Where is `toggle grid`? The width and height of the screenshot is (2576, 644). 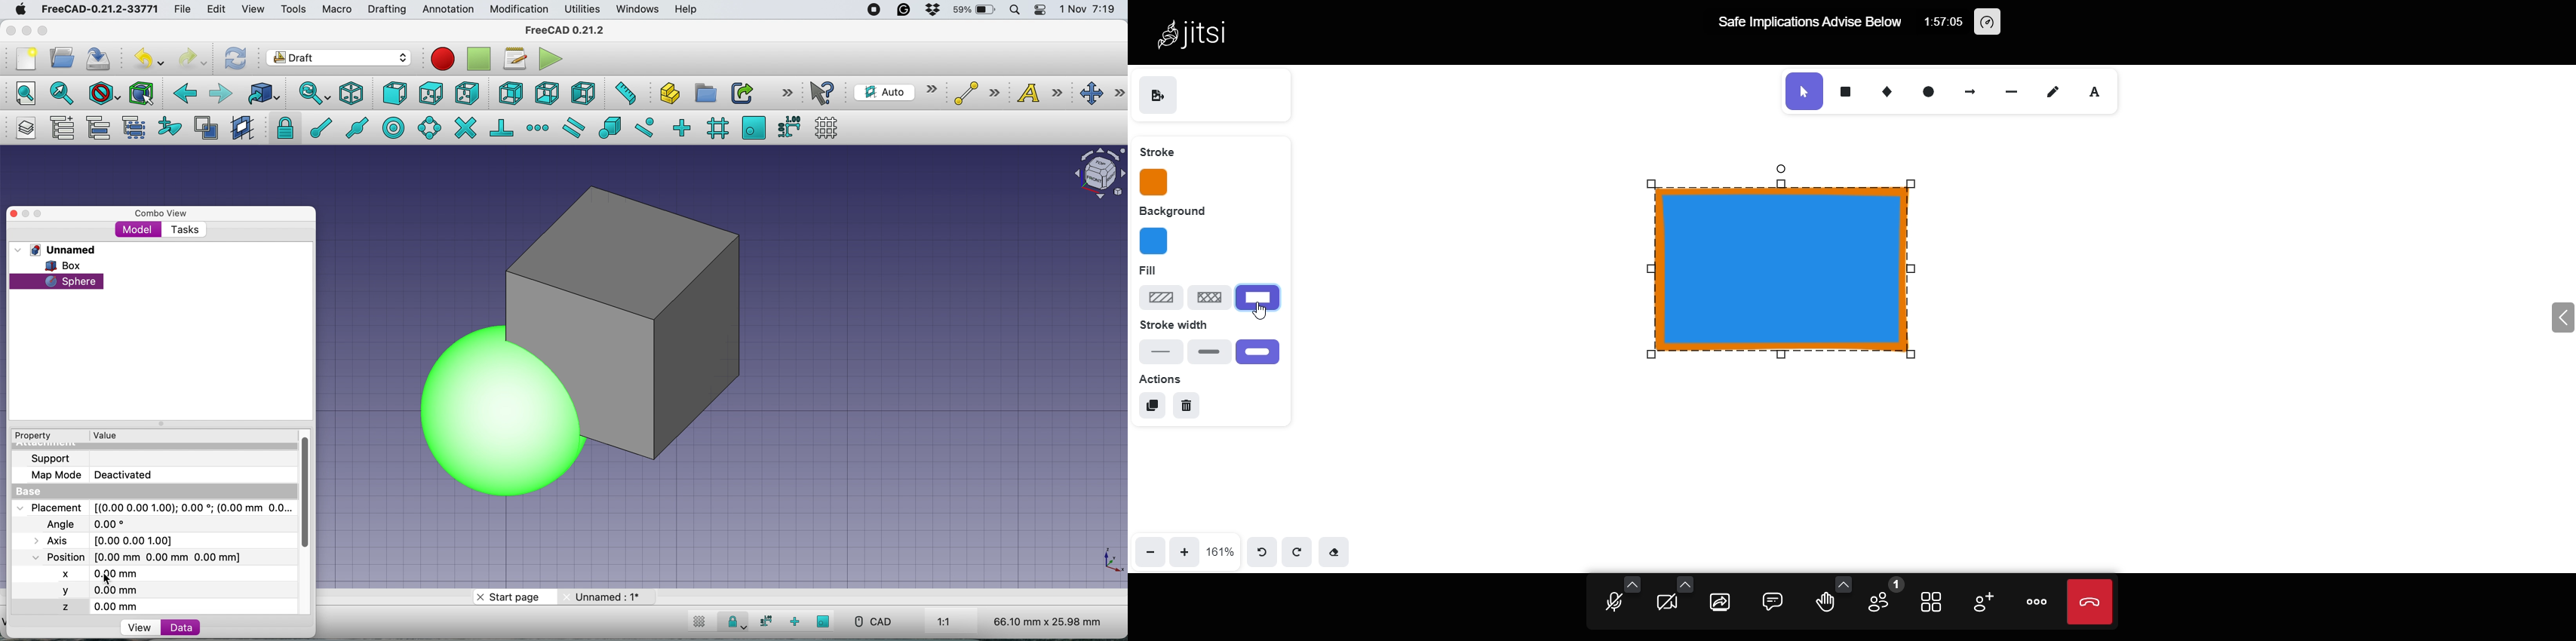 toggle grid is located at coordinates (698, 623).